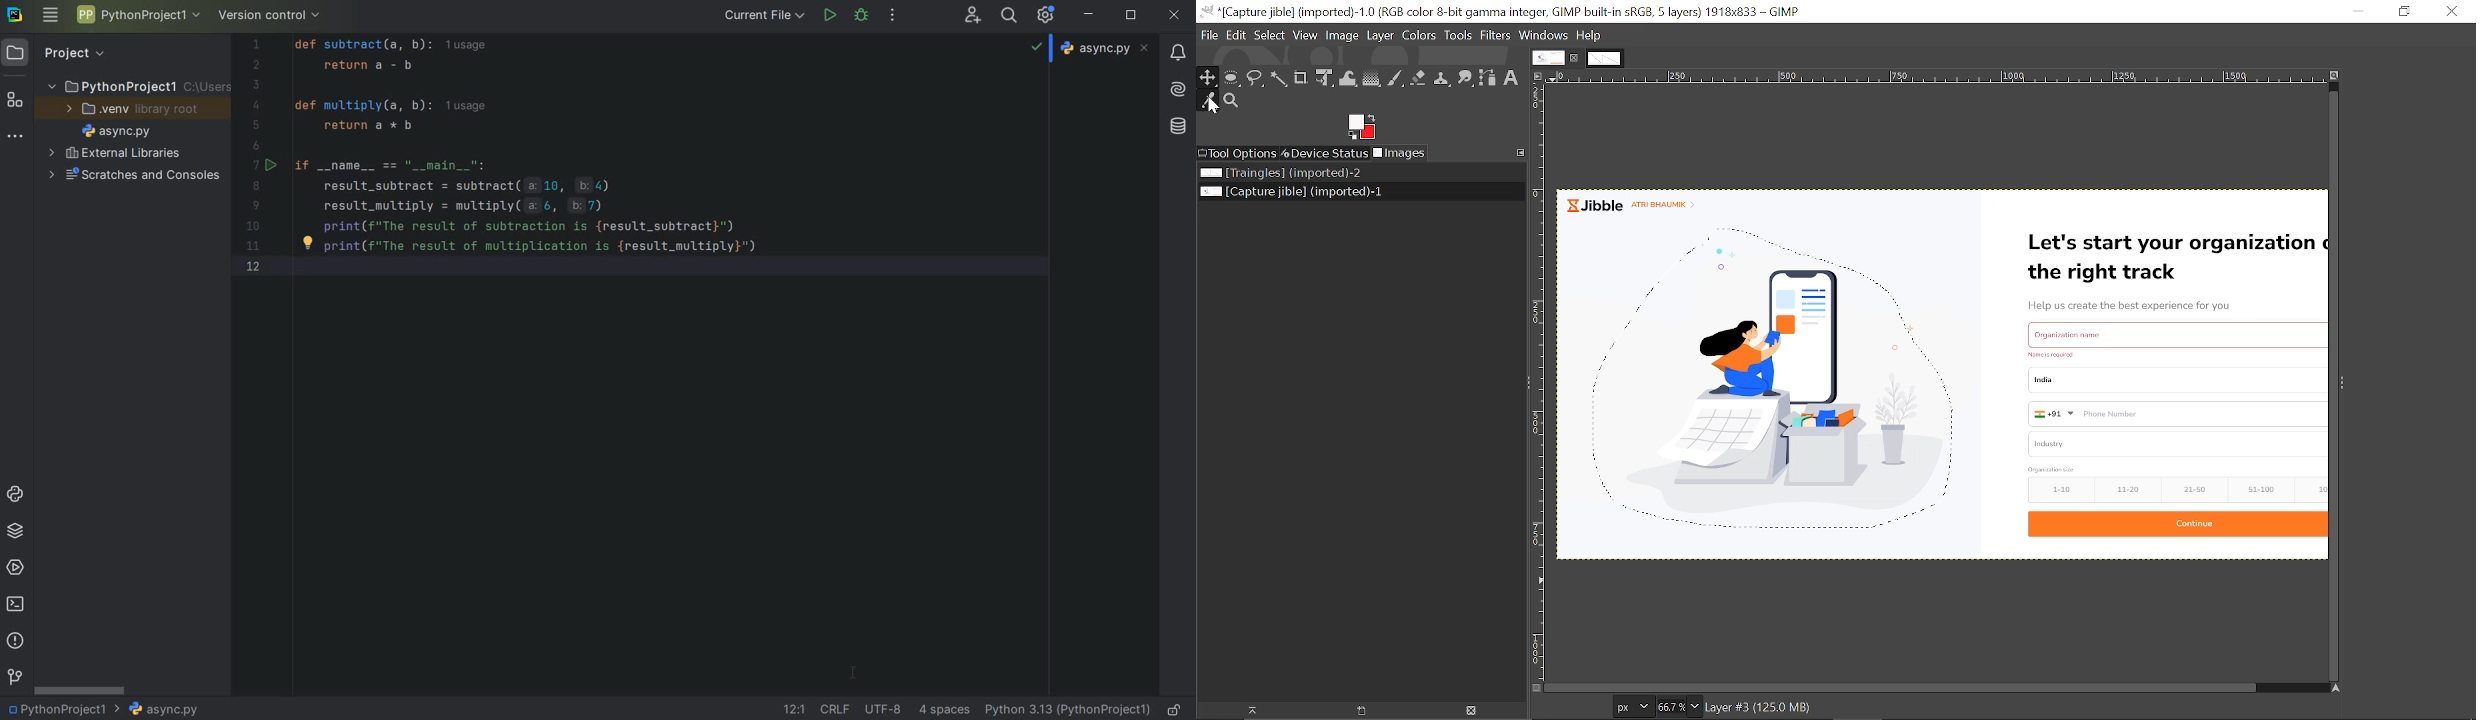 This screenshot has width=2492, height=728. I want to click on Minimize, so click(2356, 12).